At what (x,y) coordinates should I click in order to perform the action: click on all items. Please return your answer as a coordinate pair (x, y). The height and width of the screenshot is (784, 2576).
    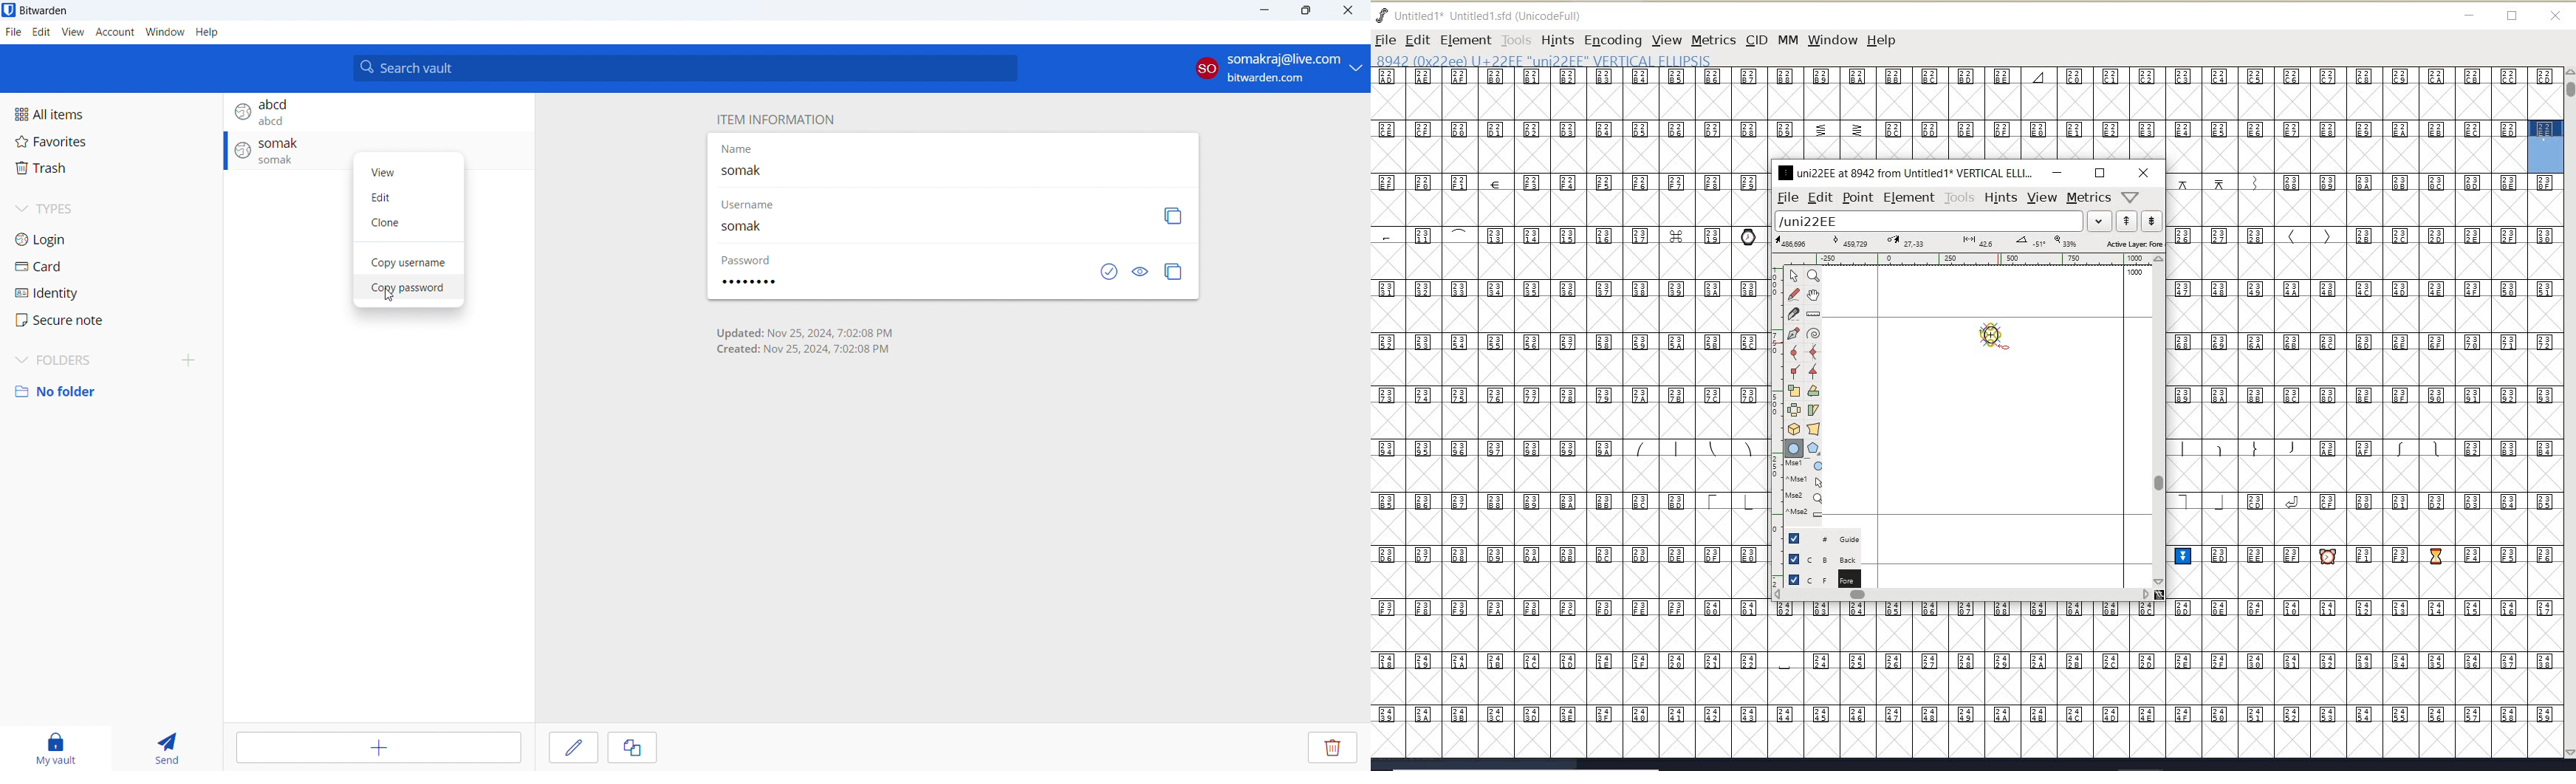
    Looking at the image, I should click on (110, 114).